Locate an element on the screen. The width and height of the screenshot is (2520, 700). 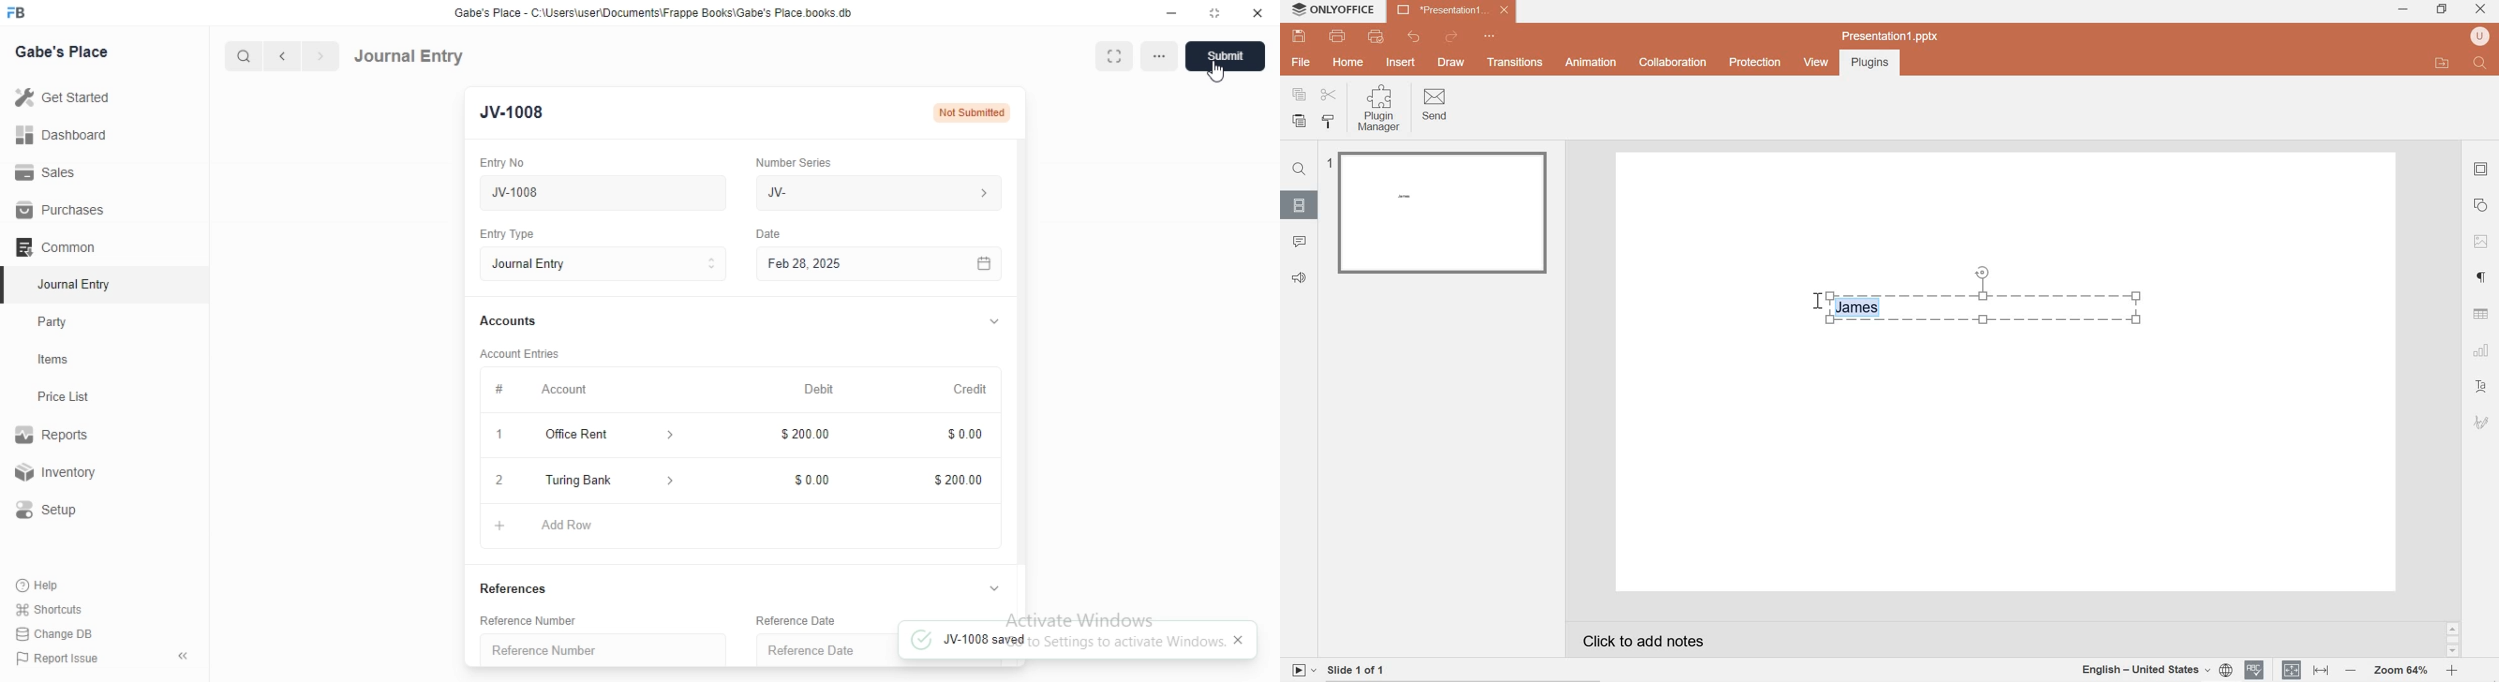
slides is located at coordinates (1300, 205).